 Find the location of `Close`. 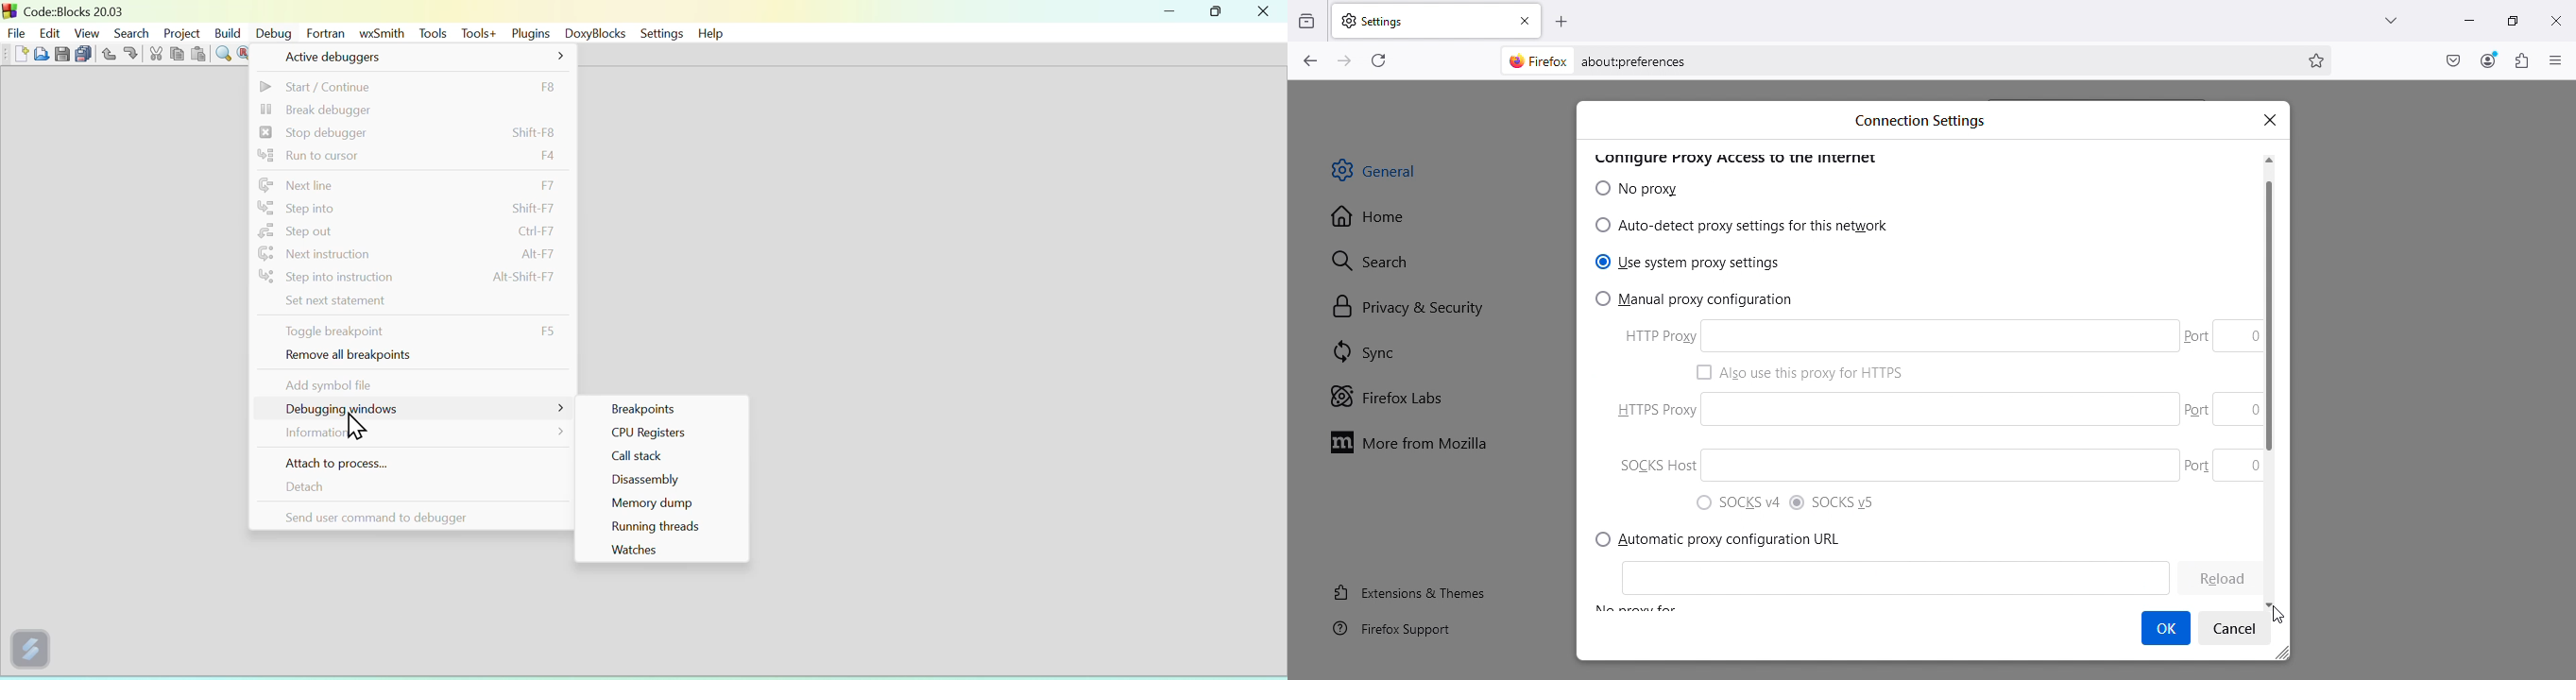

Close is located at coordinates (2555, 20).